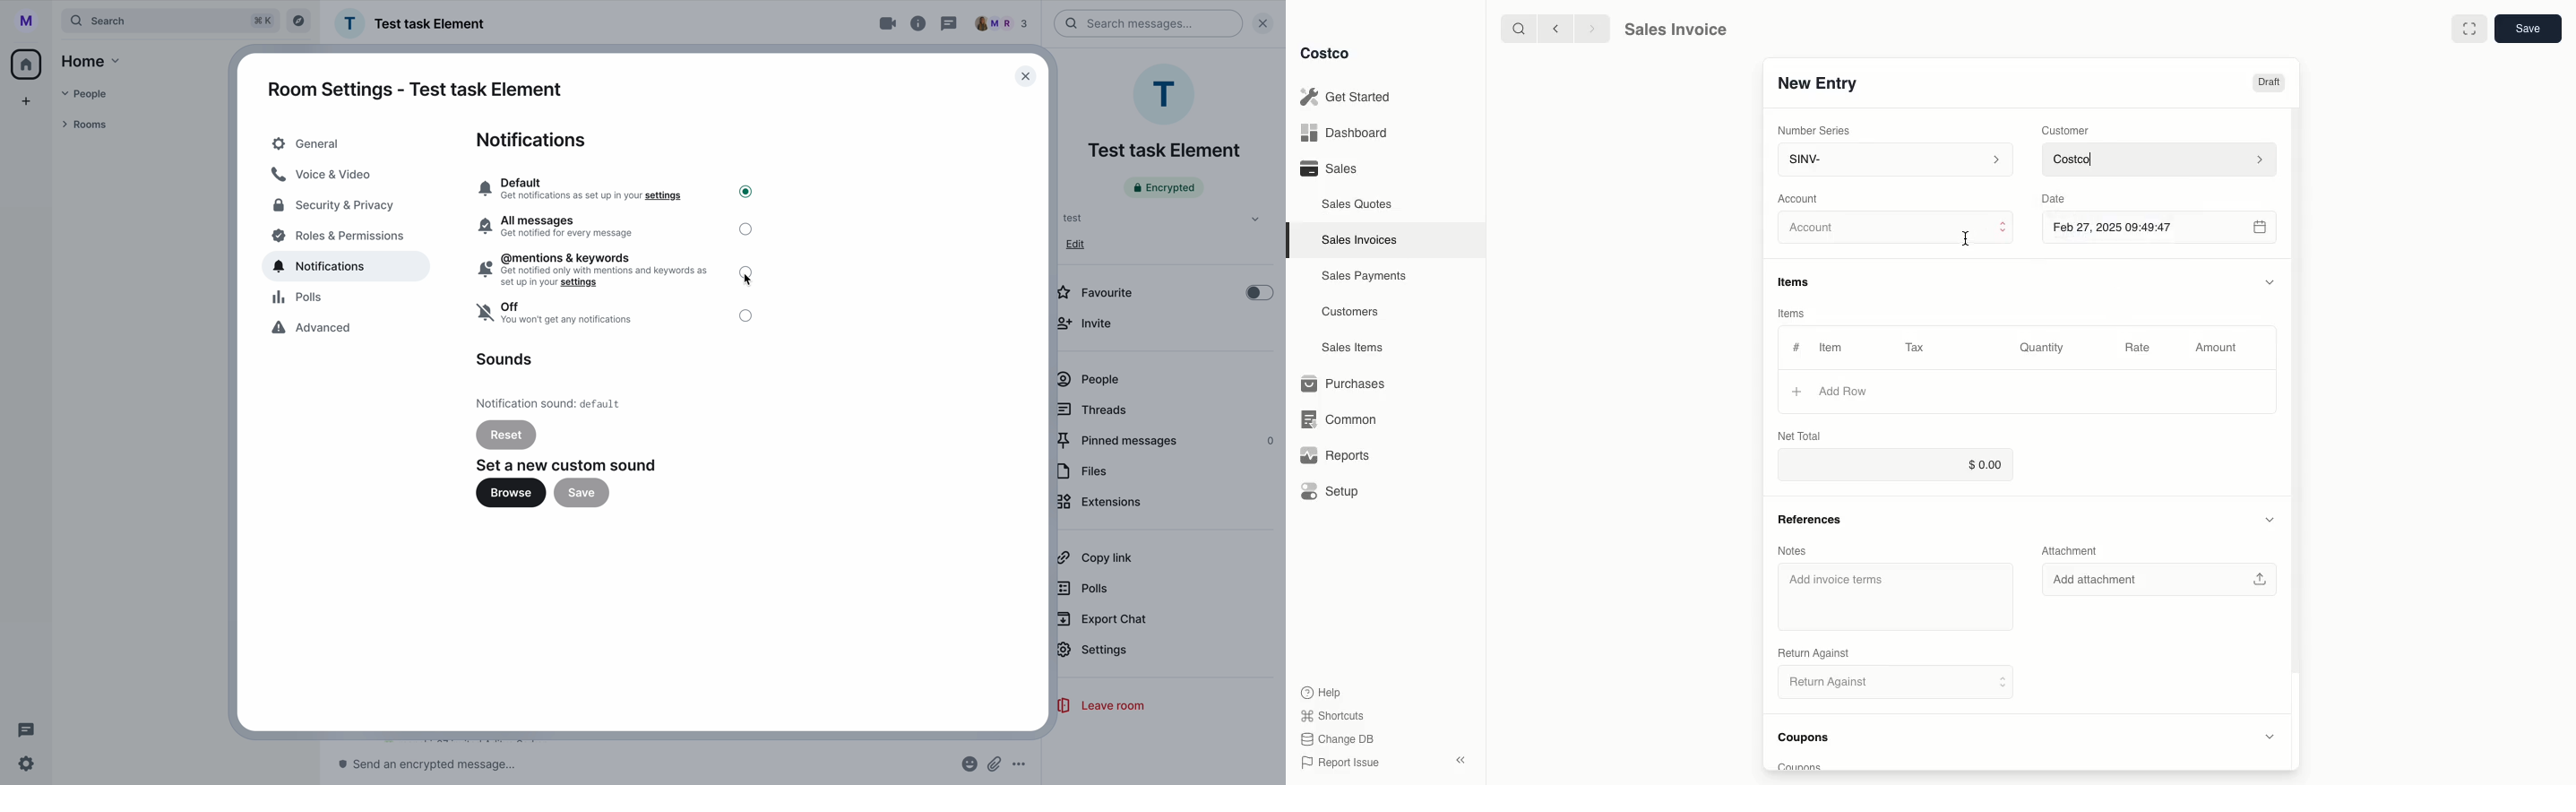 This screenshot has width=2576, height=812. I want to click on Tax, so click(1919, 347).